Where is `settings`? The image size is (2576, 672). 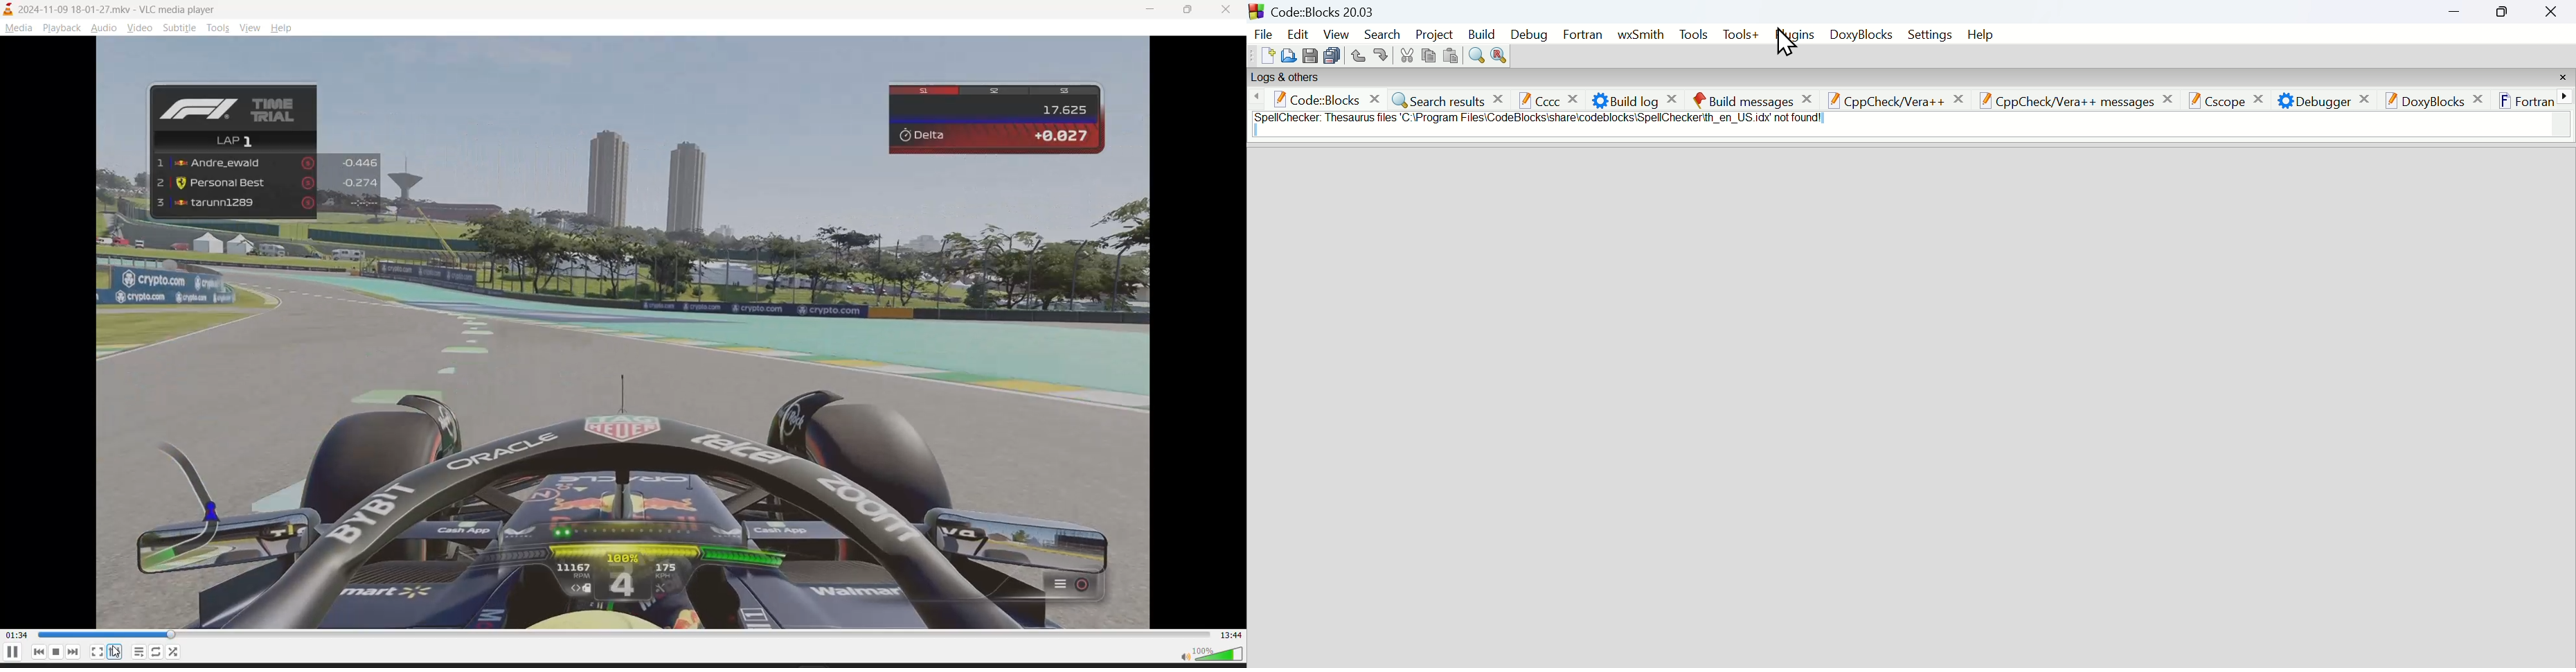
settings is located at coordinates (114, 651).